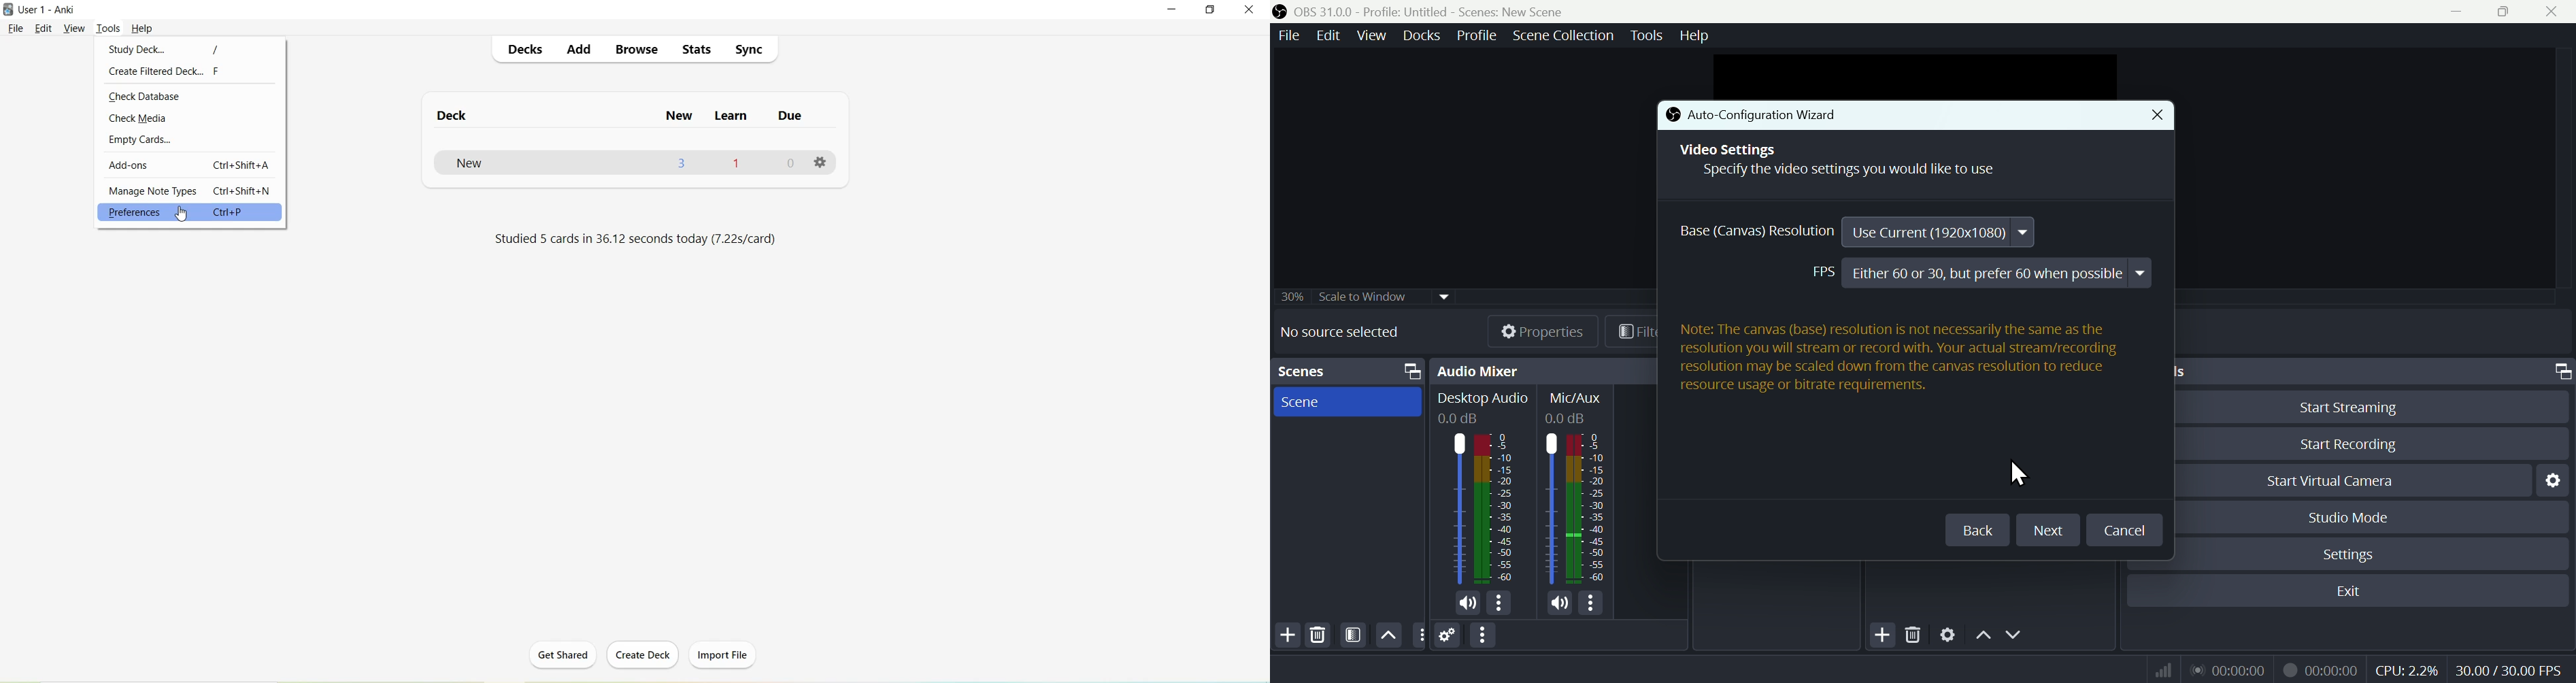 This screenshot has height=700, width=2576. I want to click on Stats, so click(701, 52).